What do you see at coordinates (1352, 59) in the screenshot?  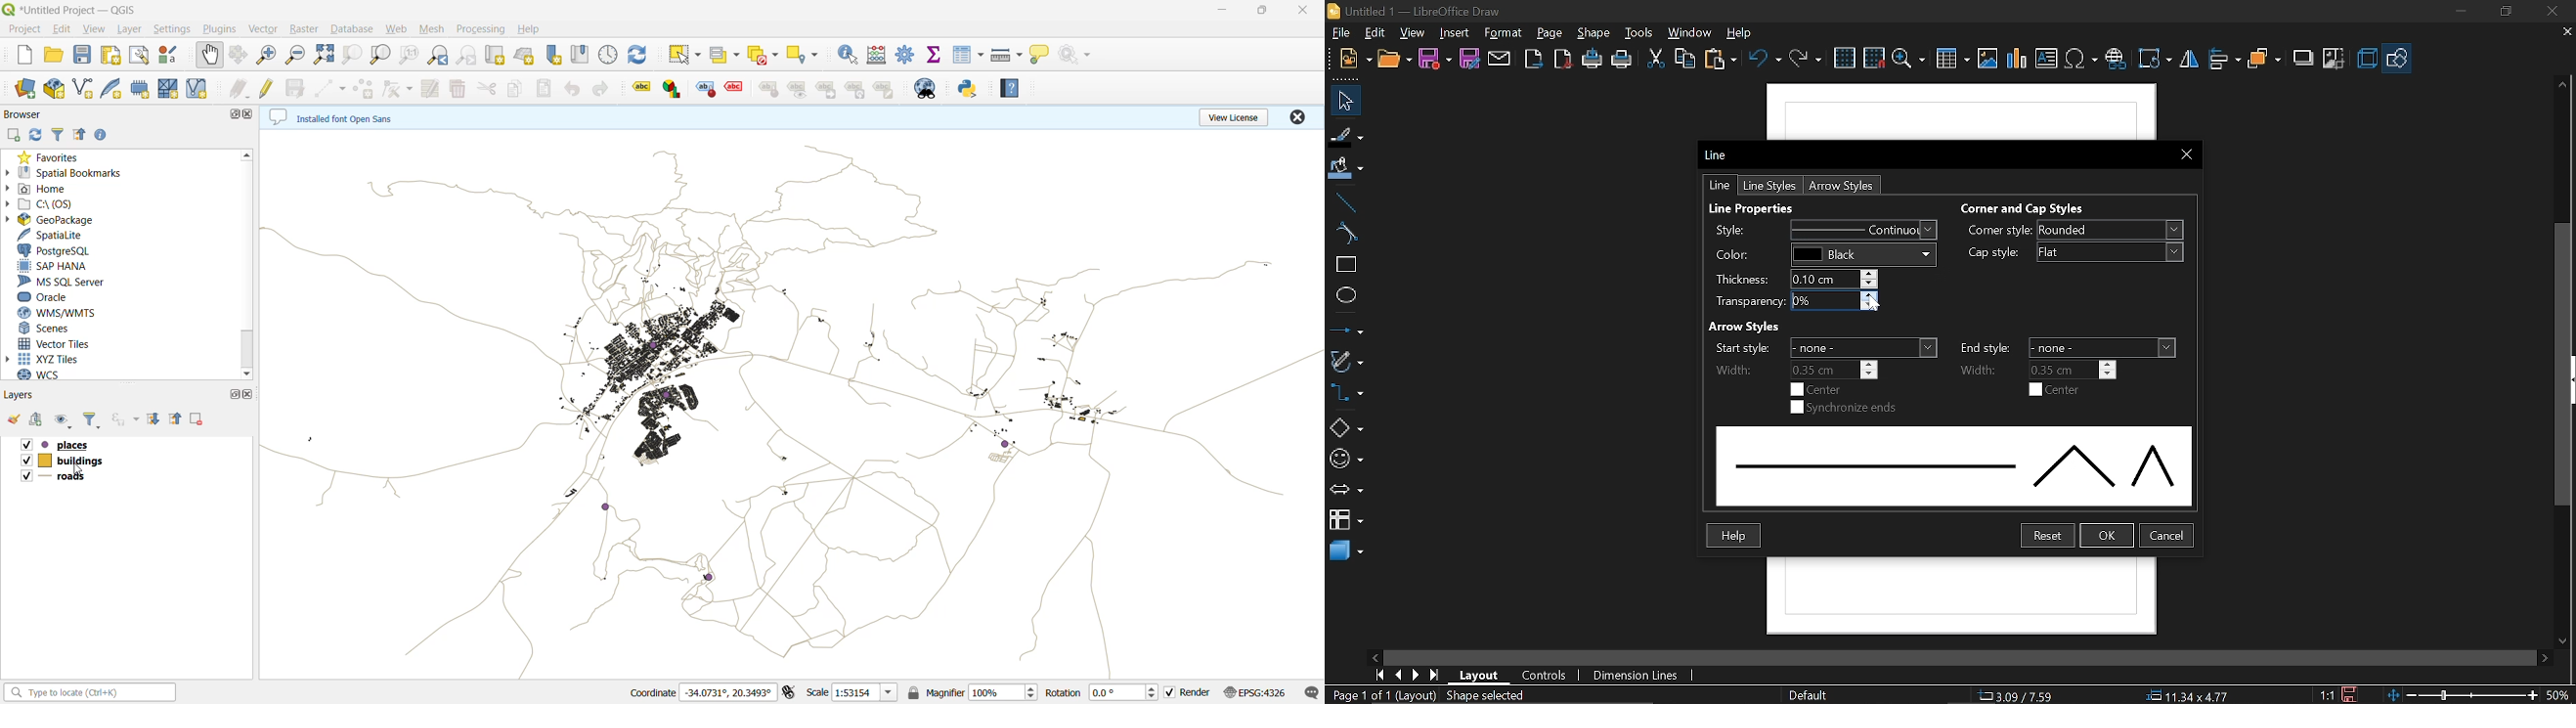 I see `new` at bounding box center [1352, 59].